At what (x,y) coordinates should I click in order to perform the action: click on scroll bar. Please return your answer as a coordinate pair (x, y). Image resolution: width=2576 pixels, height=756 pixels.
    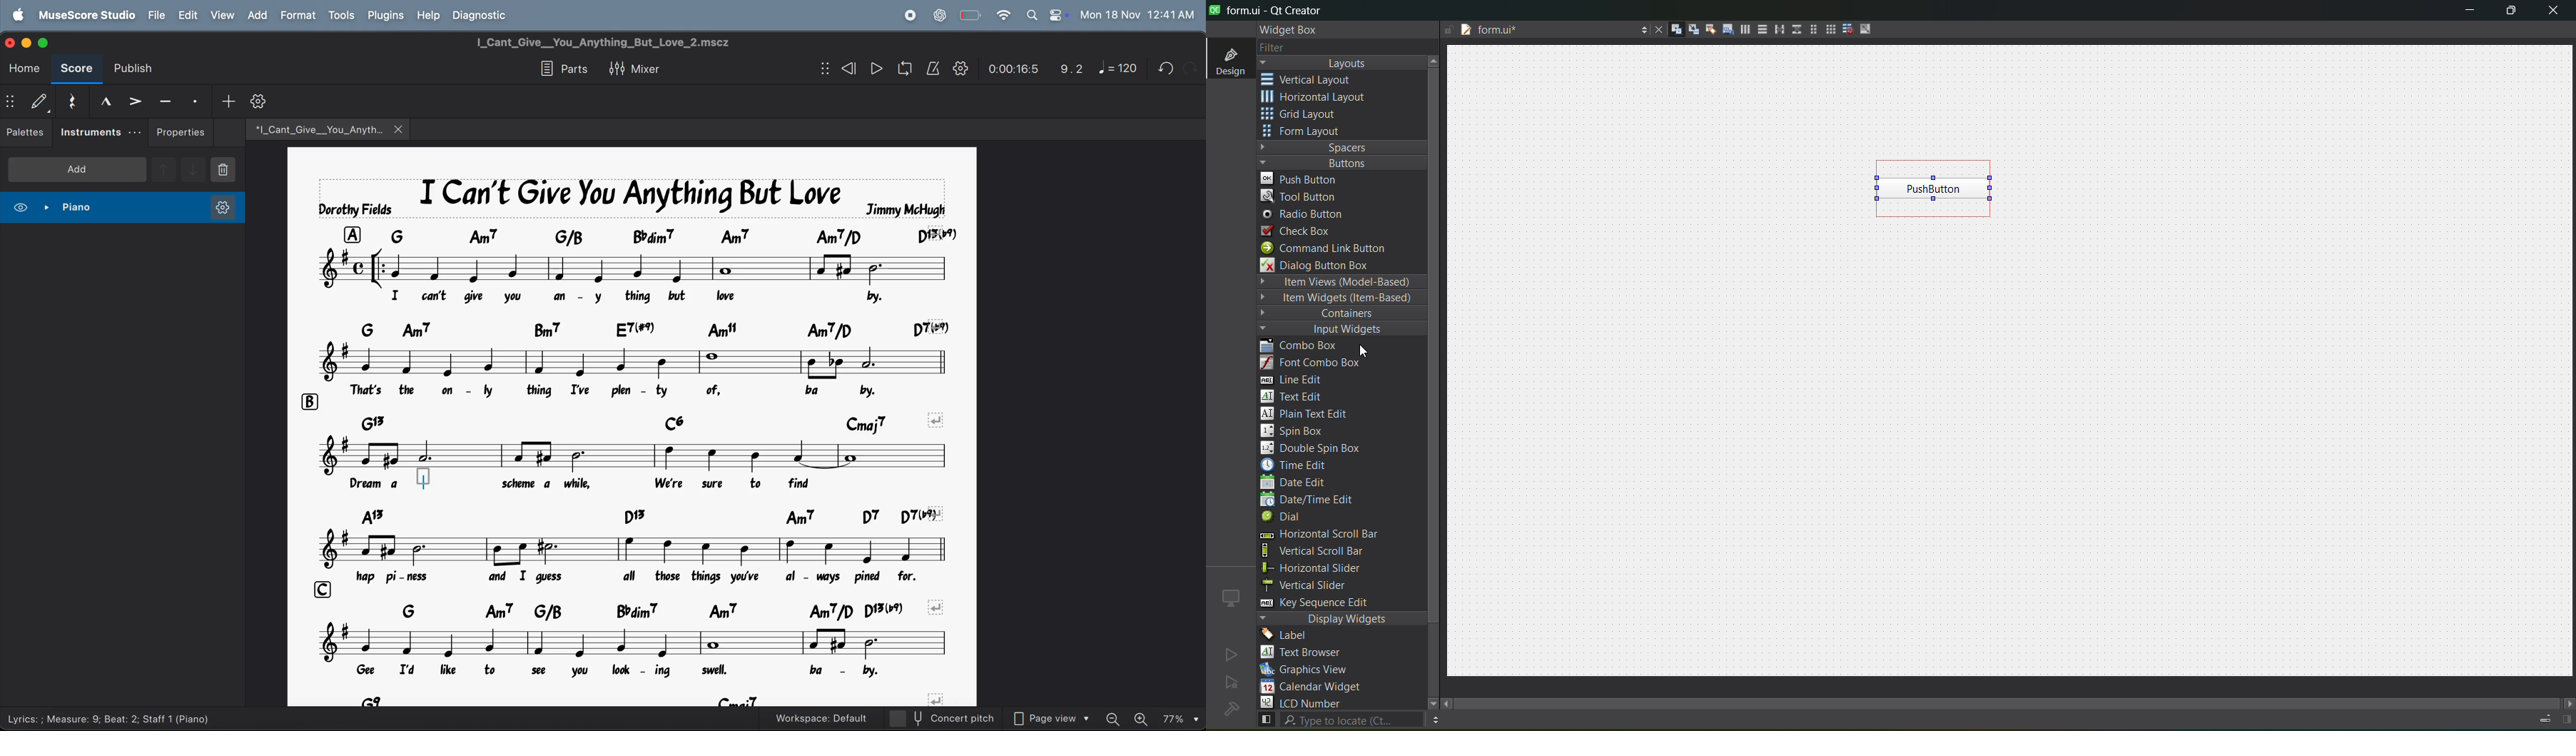
    Looking at the image, I should click on (2018, 700).